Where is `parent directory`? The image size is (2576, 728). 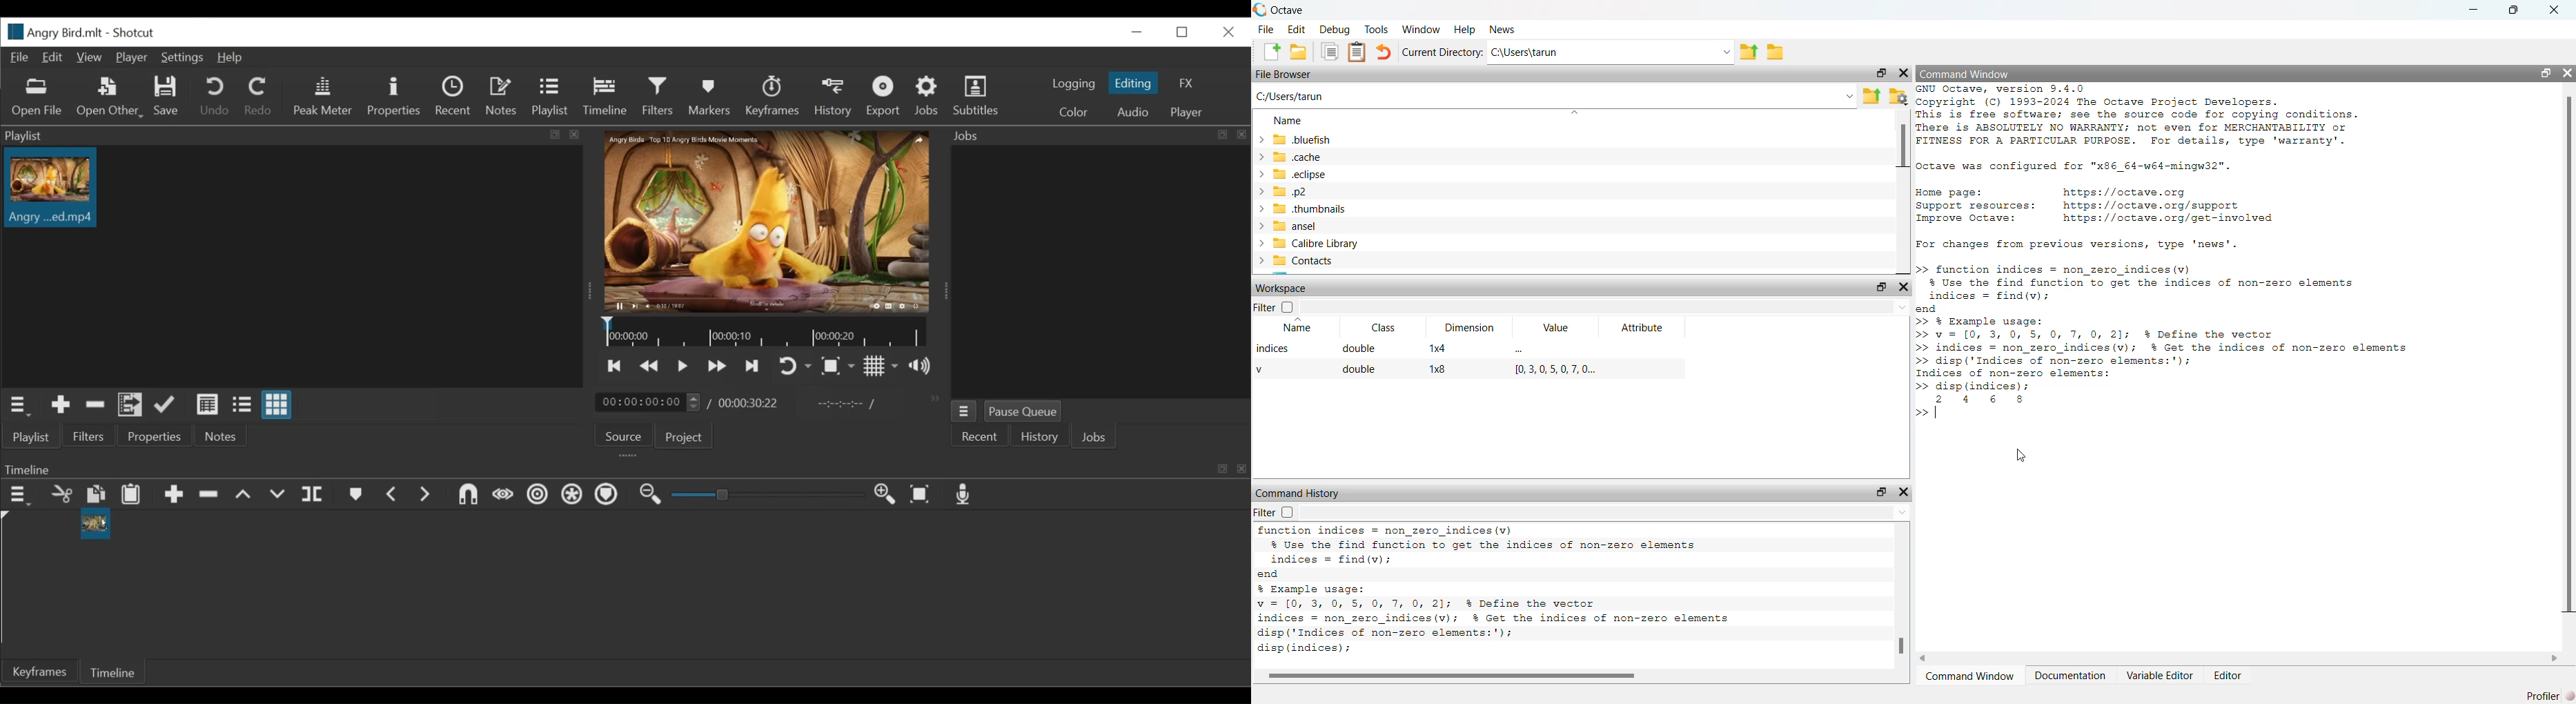 parent directory is located at coordinates (1749, 51).